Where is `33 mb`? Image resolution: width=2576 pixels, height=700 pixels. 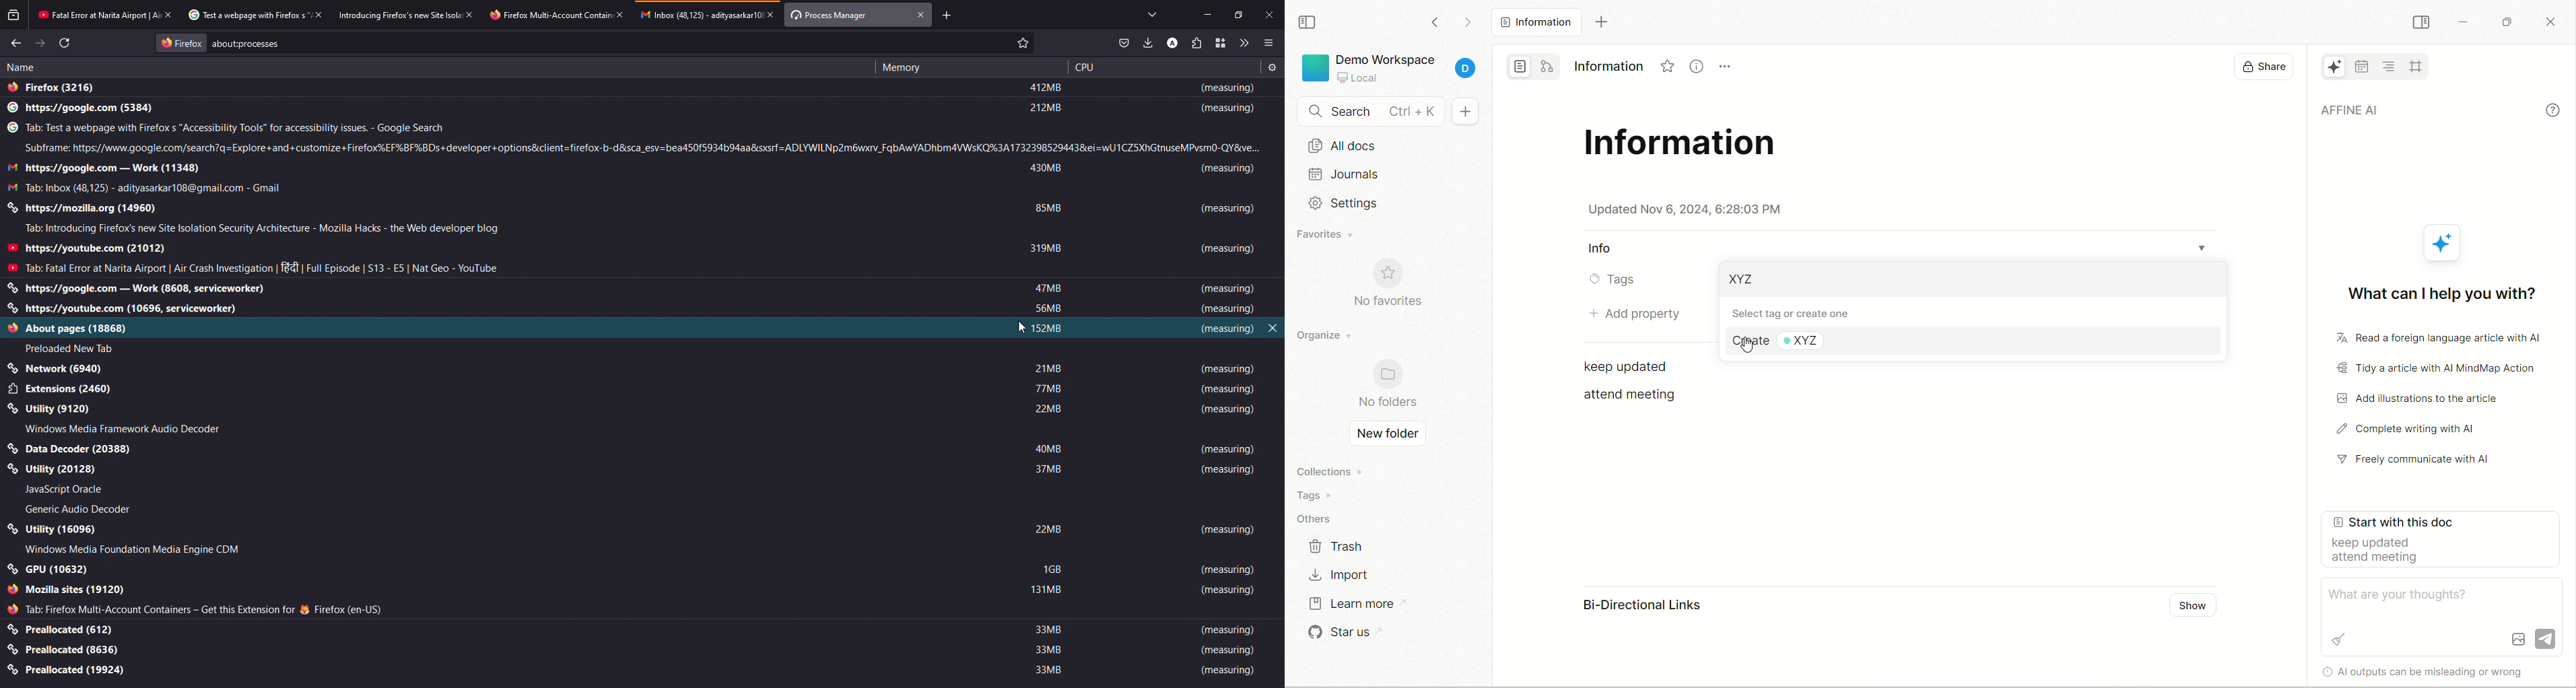
33 mb is located at coordinates (1048, 670).